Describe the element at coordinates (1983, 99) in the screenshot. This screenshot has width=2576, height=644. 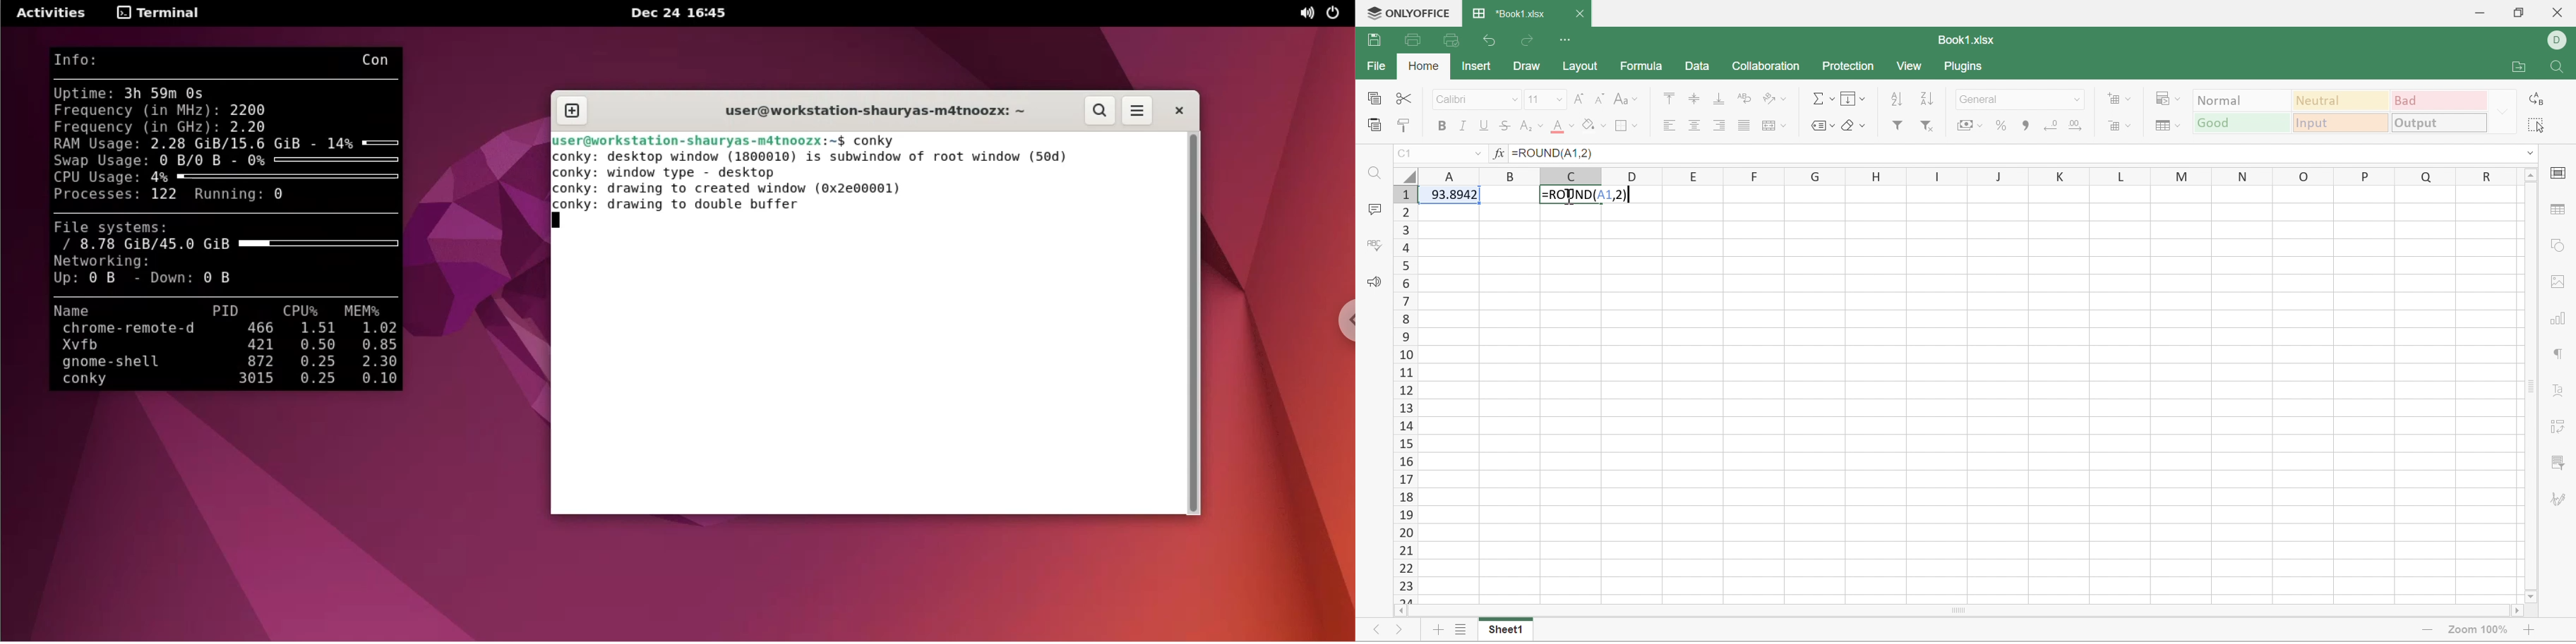
I see `General` at that location.